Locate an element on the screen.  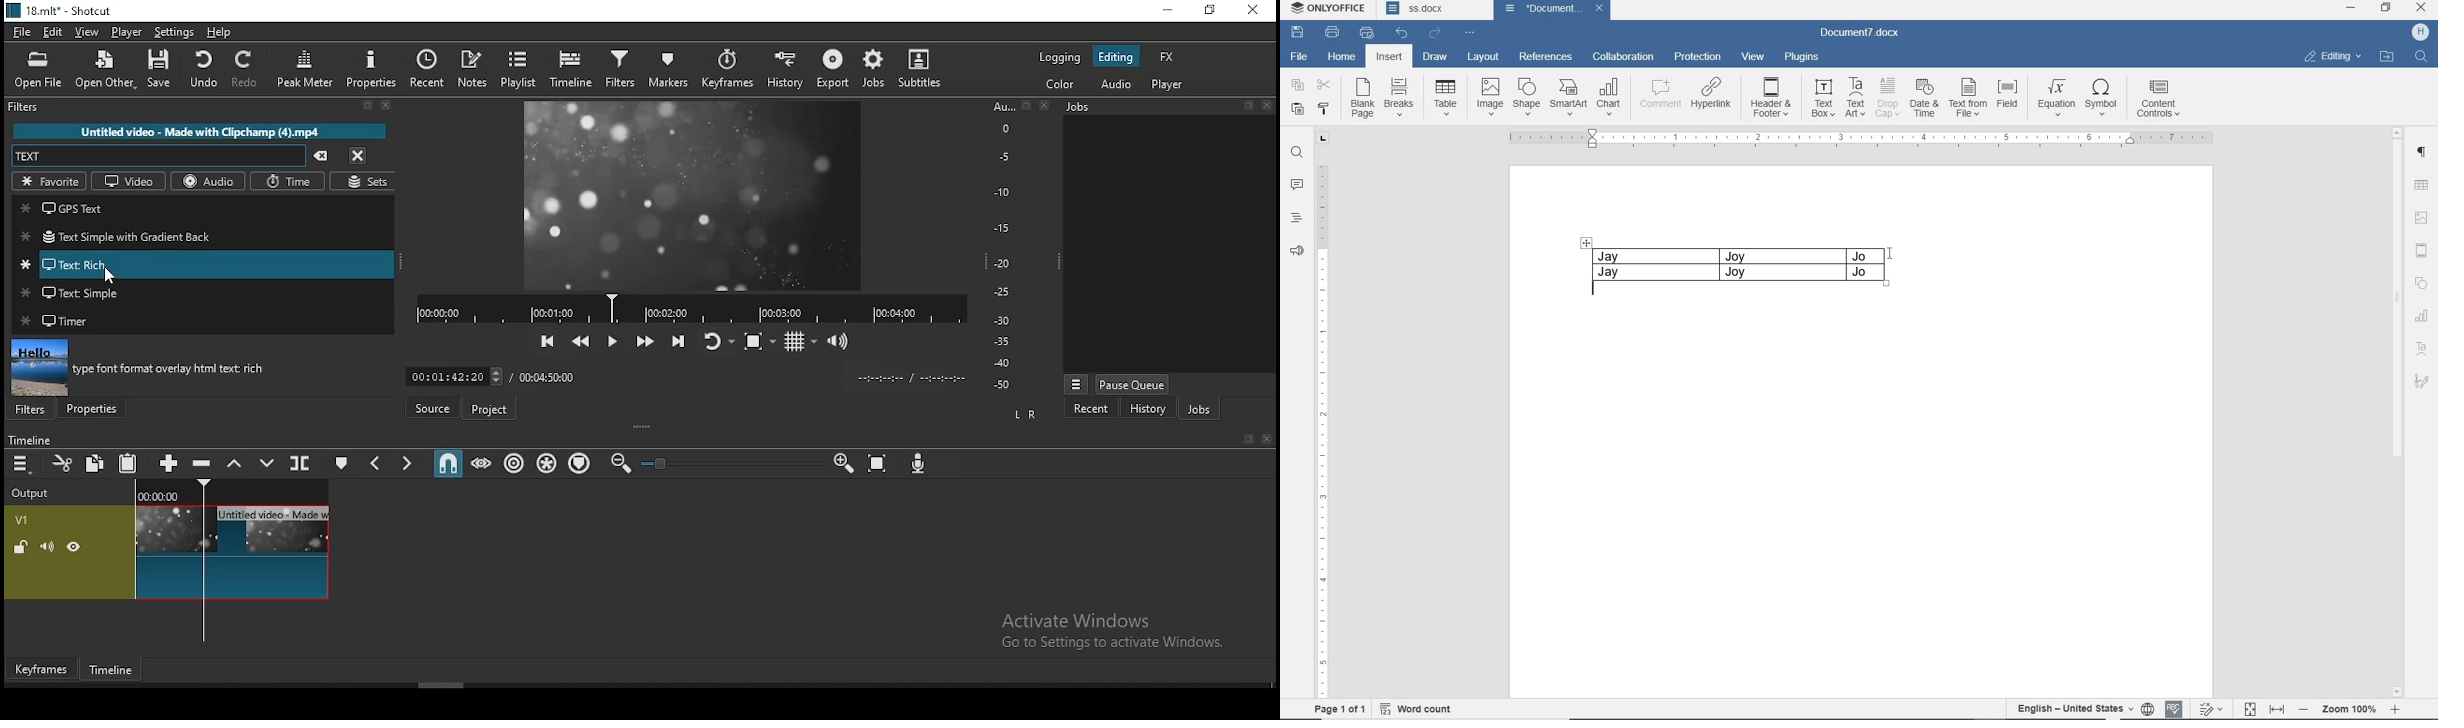
PAGE 1 OF 1 is located at coordinates (1340, 708).